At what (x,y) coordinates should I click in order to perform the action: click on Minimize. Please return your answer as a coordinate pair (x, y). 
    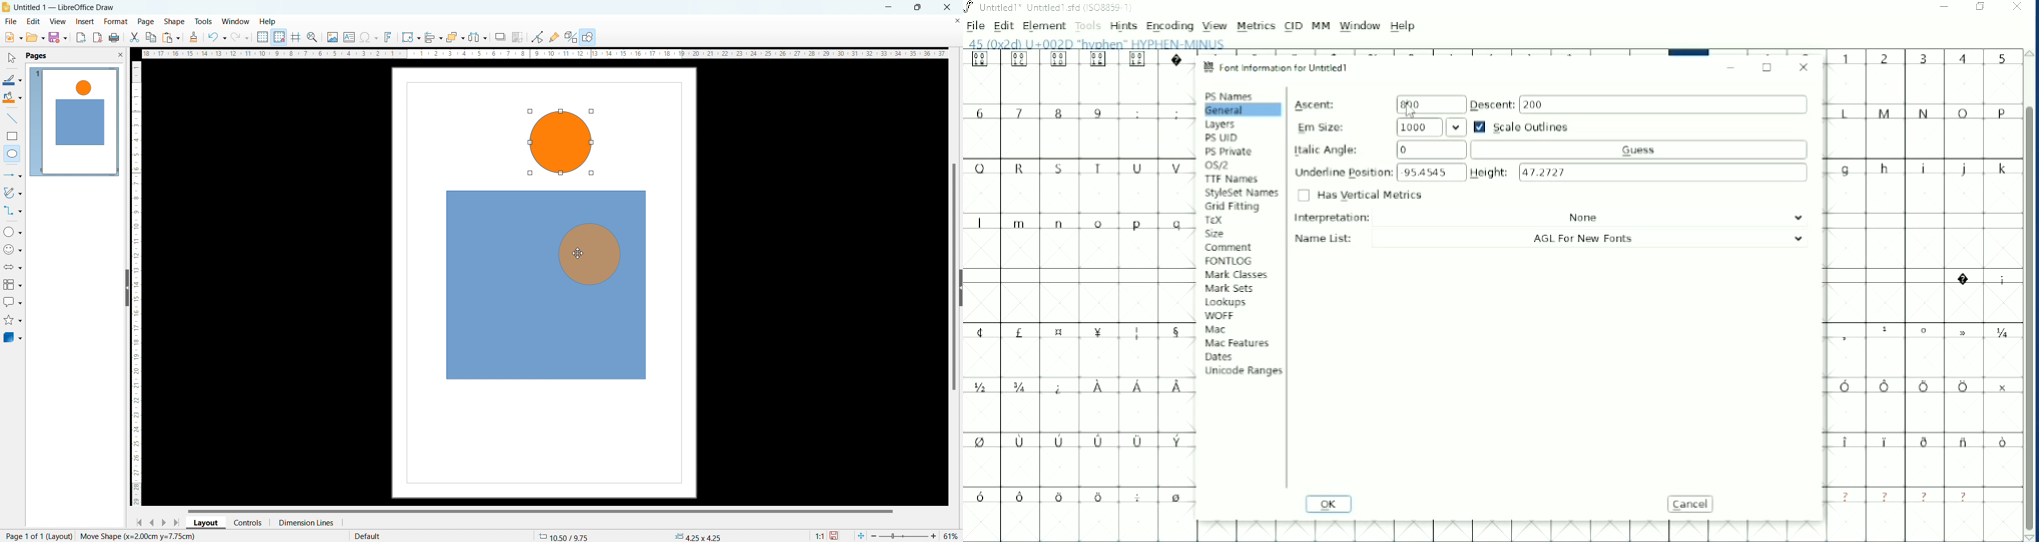
    Looking at the image, I should click on (1731, 68).